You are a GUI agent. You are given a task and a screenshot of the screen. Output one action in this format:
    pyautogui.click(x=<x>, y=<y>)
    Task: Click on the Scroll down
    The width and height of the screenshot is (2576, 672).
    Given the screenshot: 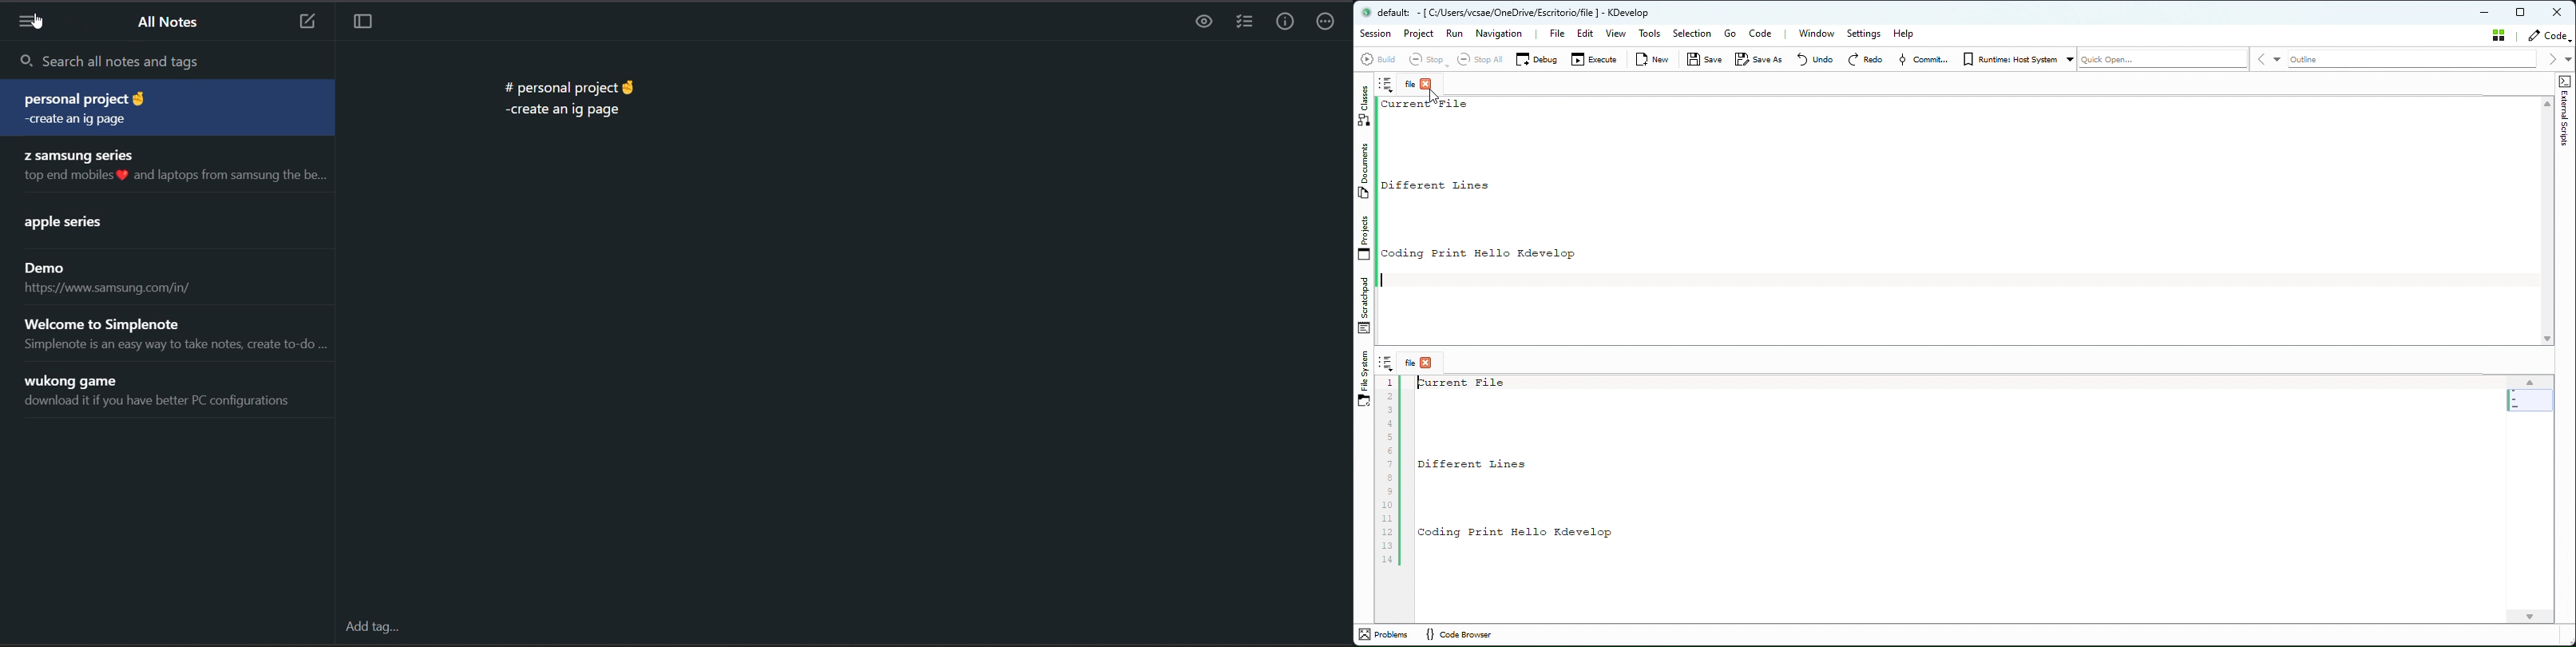 What is the action you would take?
    pyautogui.click(x=2546, y=337)
    